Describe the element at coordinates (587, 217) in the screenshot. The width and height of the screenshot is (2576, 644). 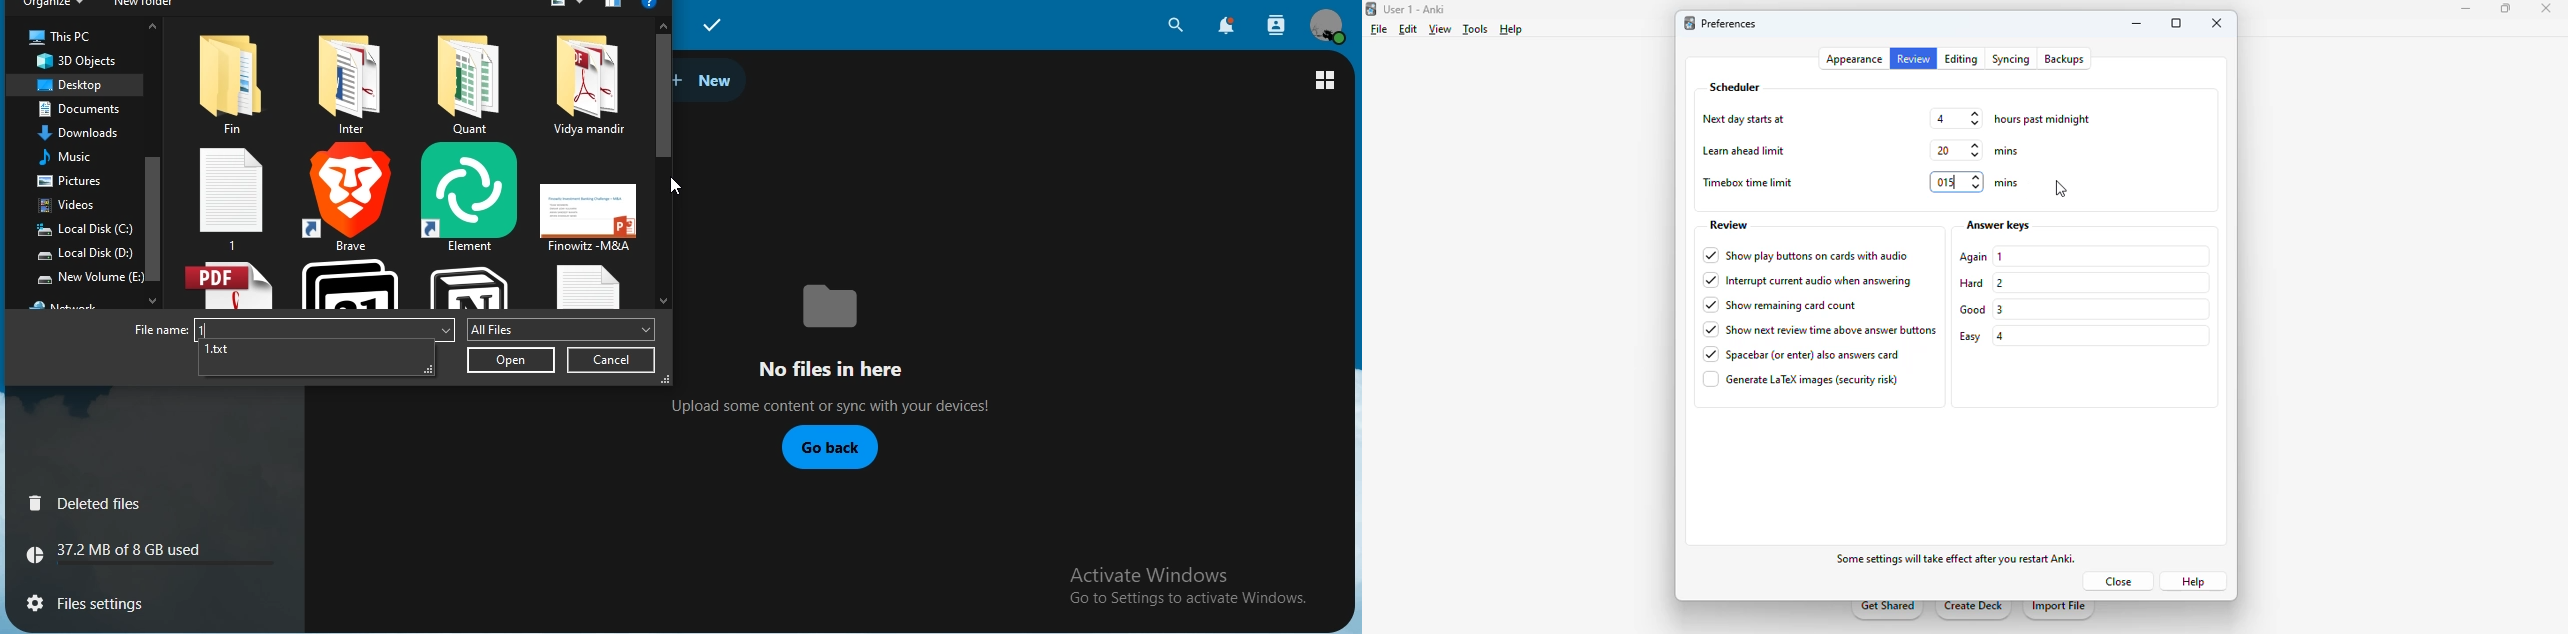
I see `ppt` at that location.